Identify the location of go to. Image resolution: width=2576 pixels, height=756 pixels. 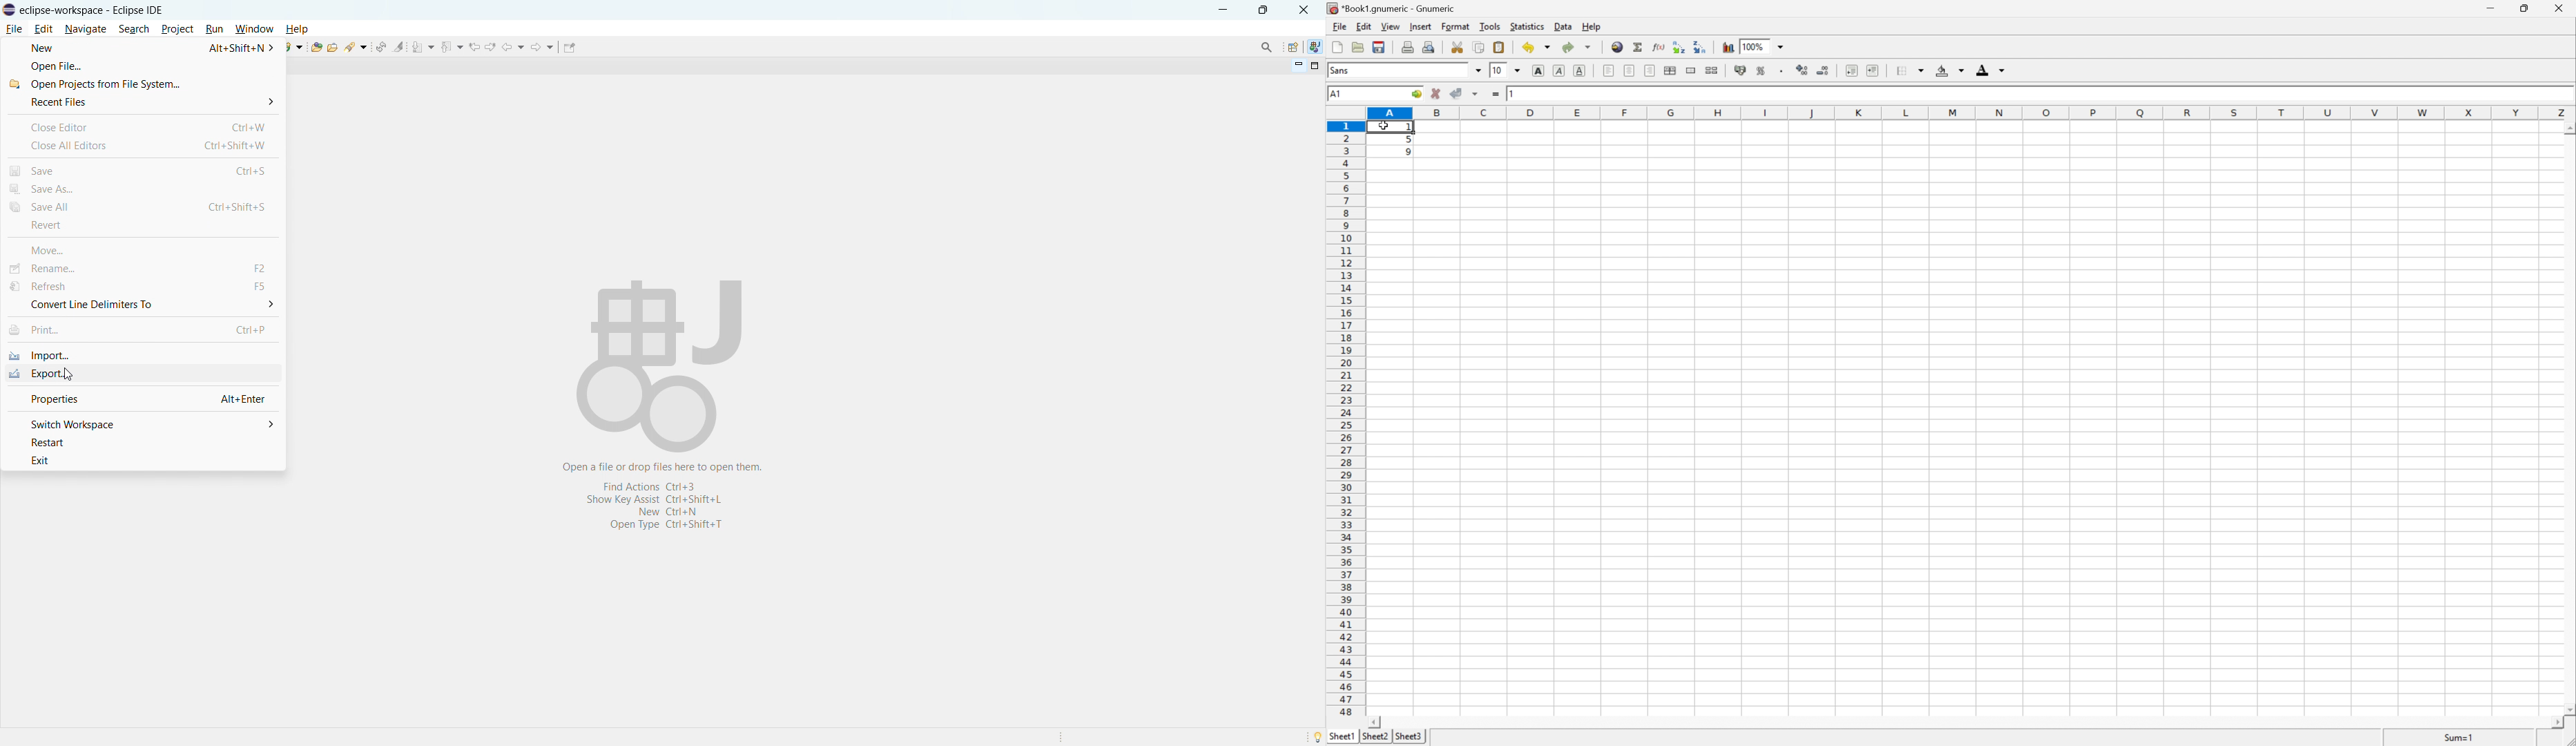
(1417, 94).